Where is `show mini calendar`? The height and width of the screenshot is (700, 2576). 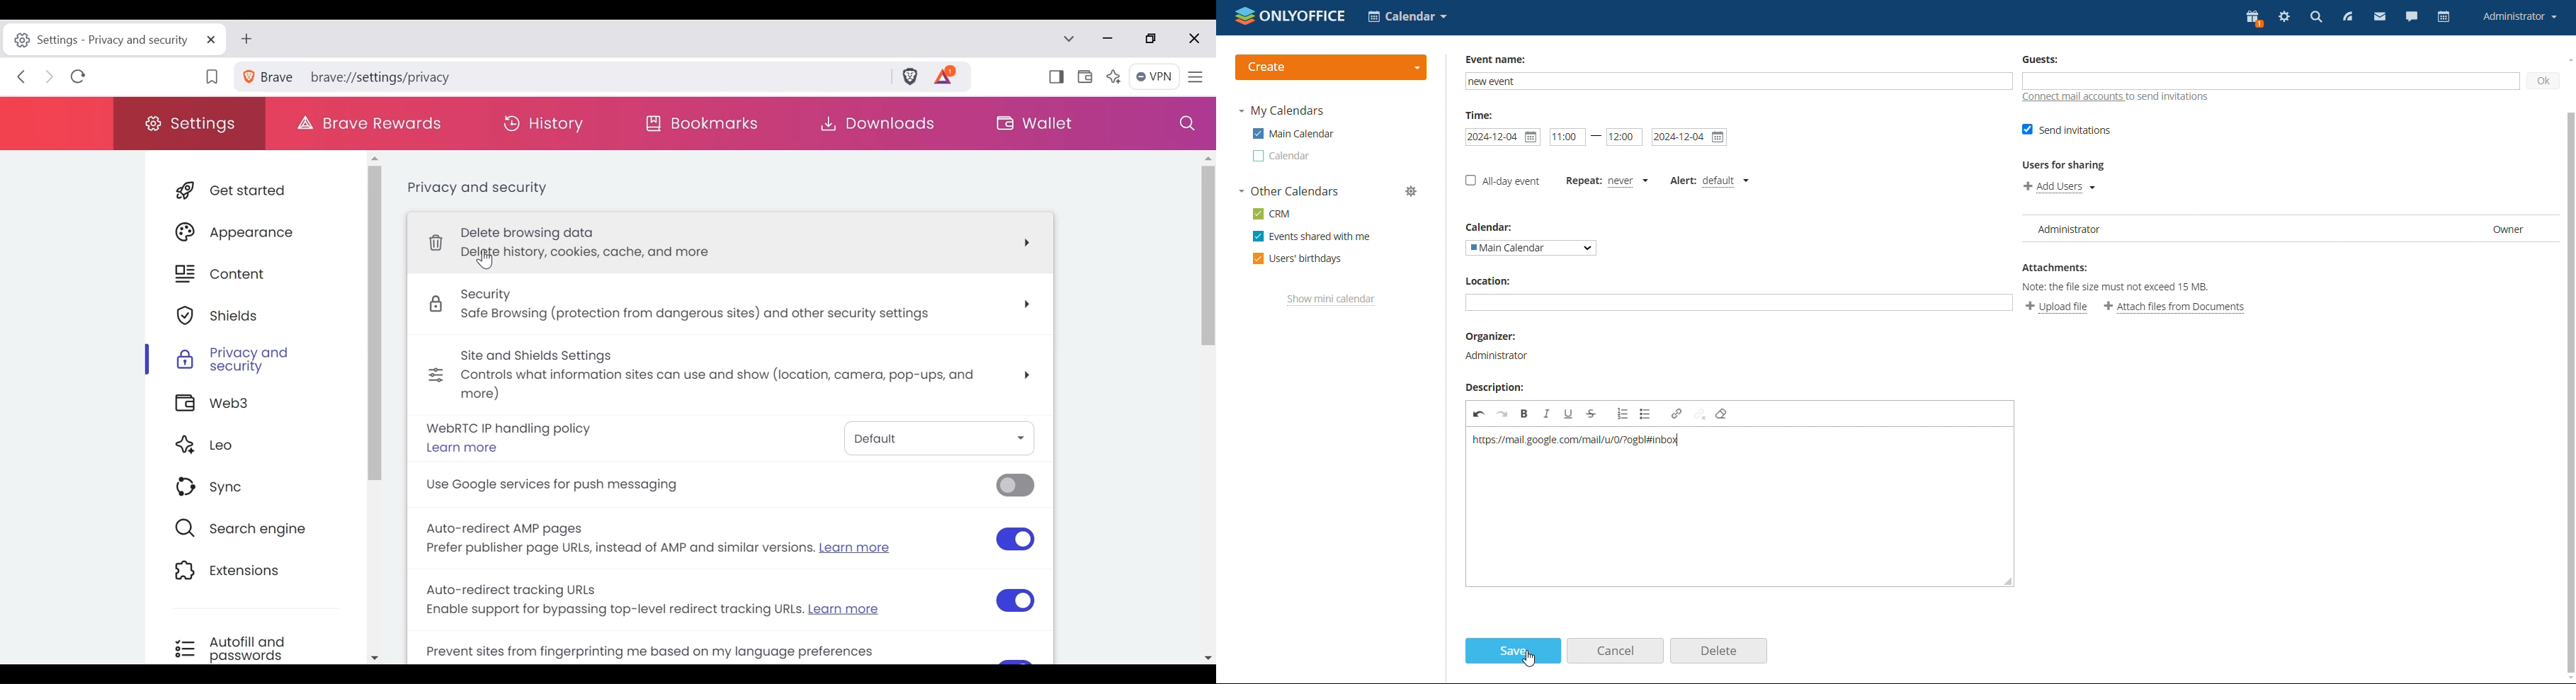
show mini calendar is located at coordinates (1331, 300).